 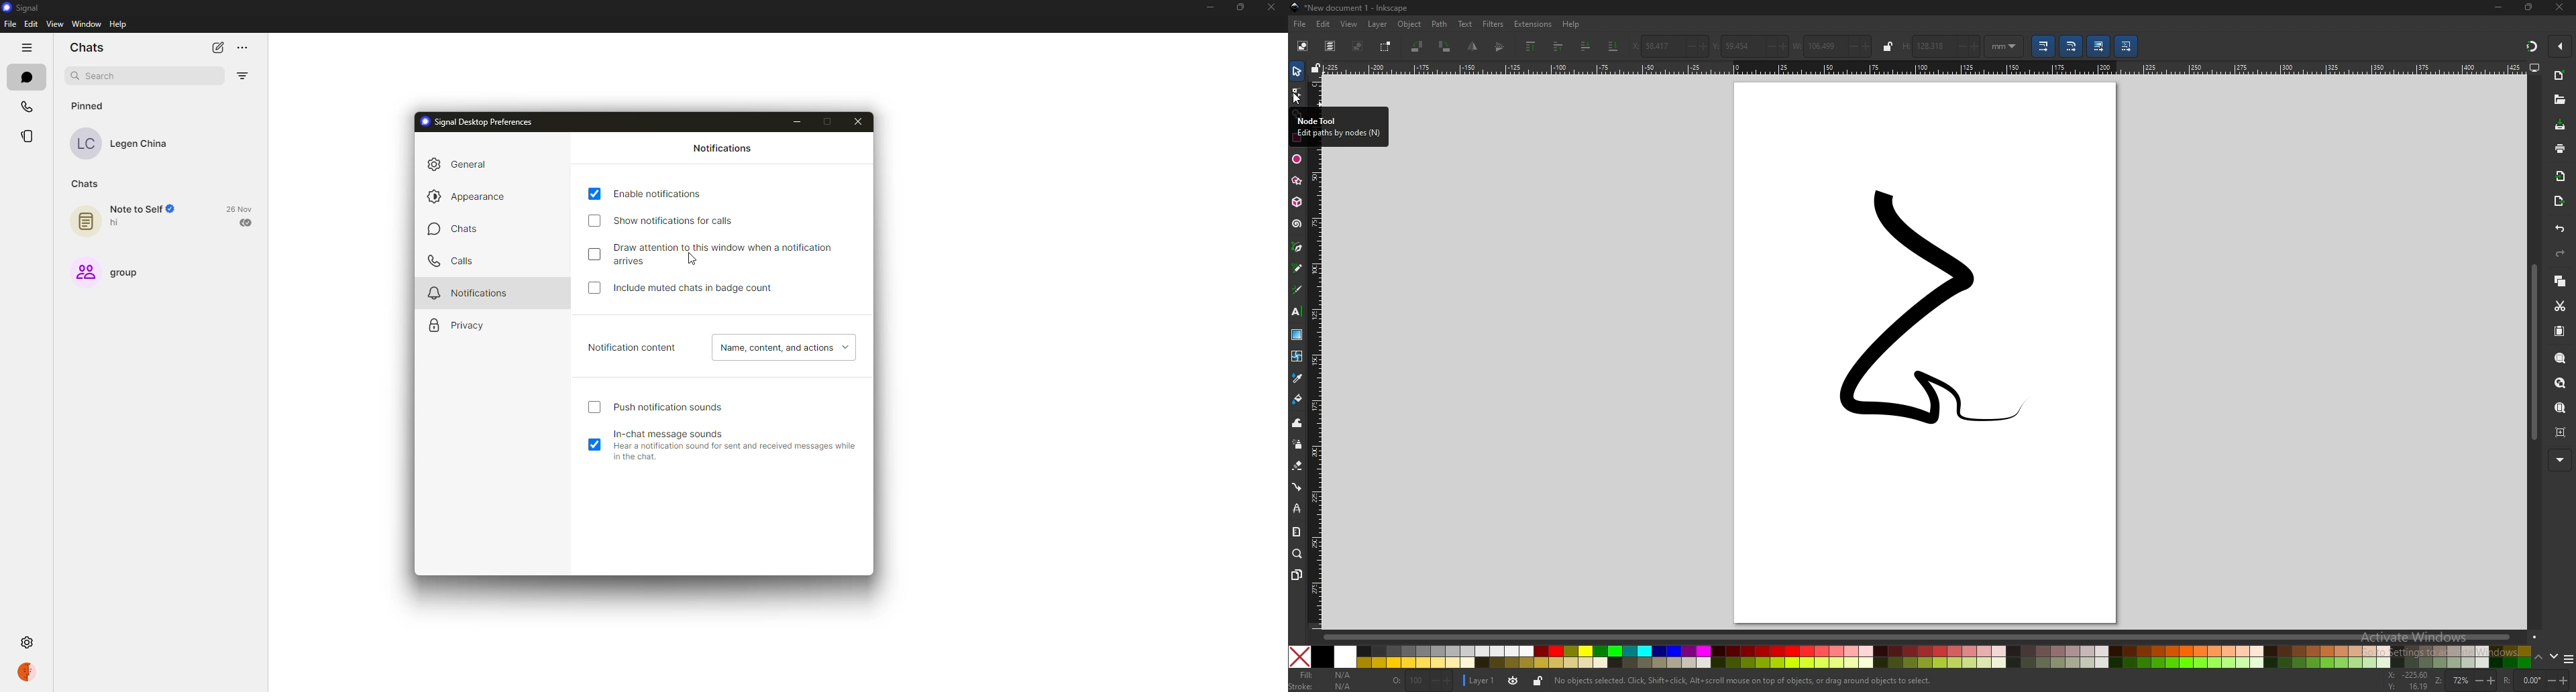 I want to click on select all in all layers, so click(x=1330, y=46).